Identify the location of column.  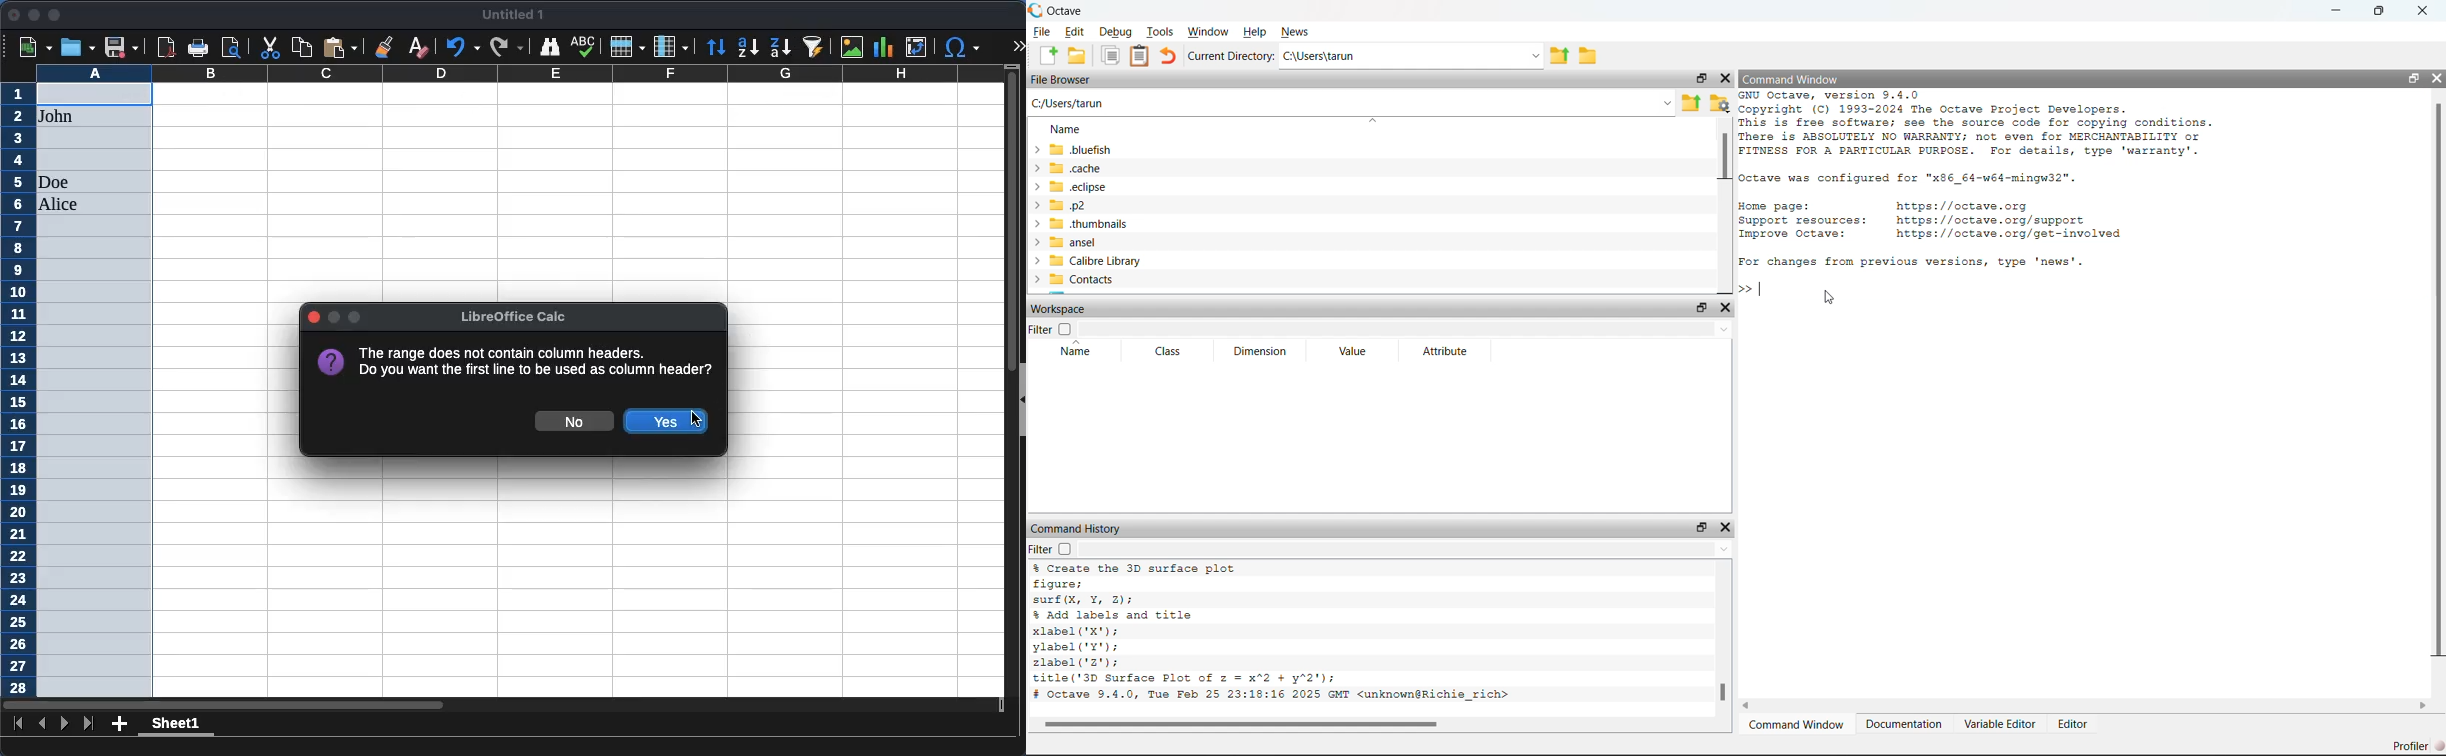
(519, 73).